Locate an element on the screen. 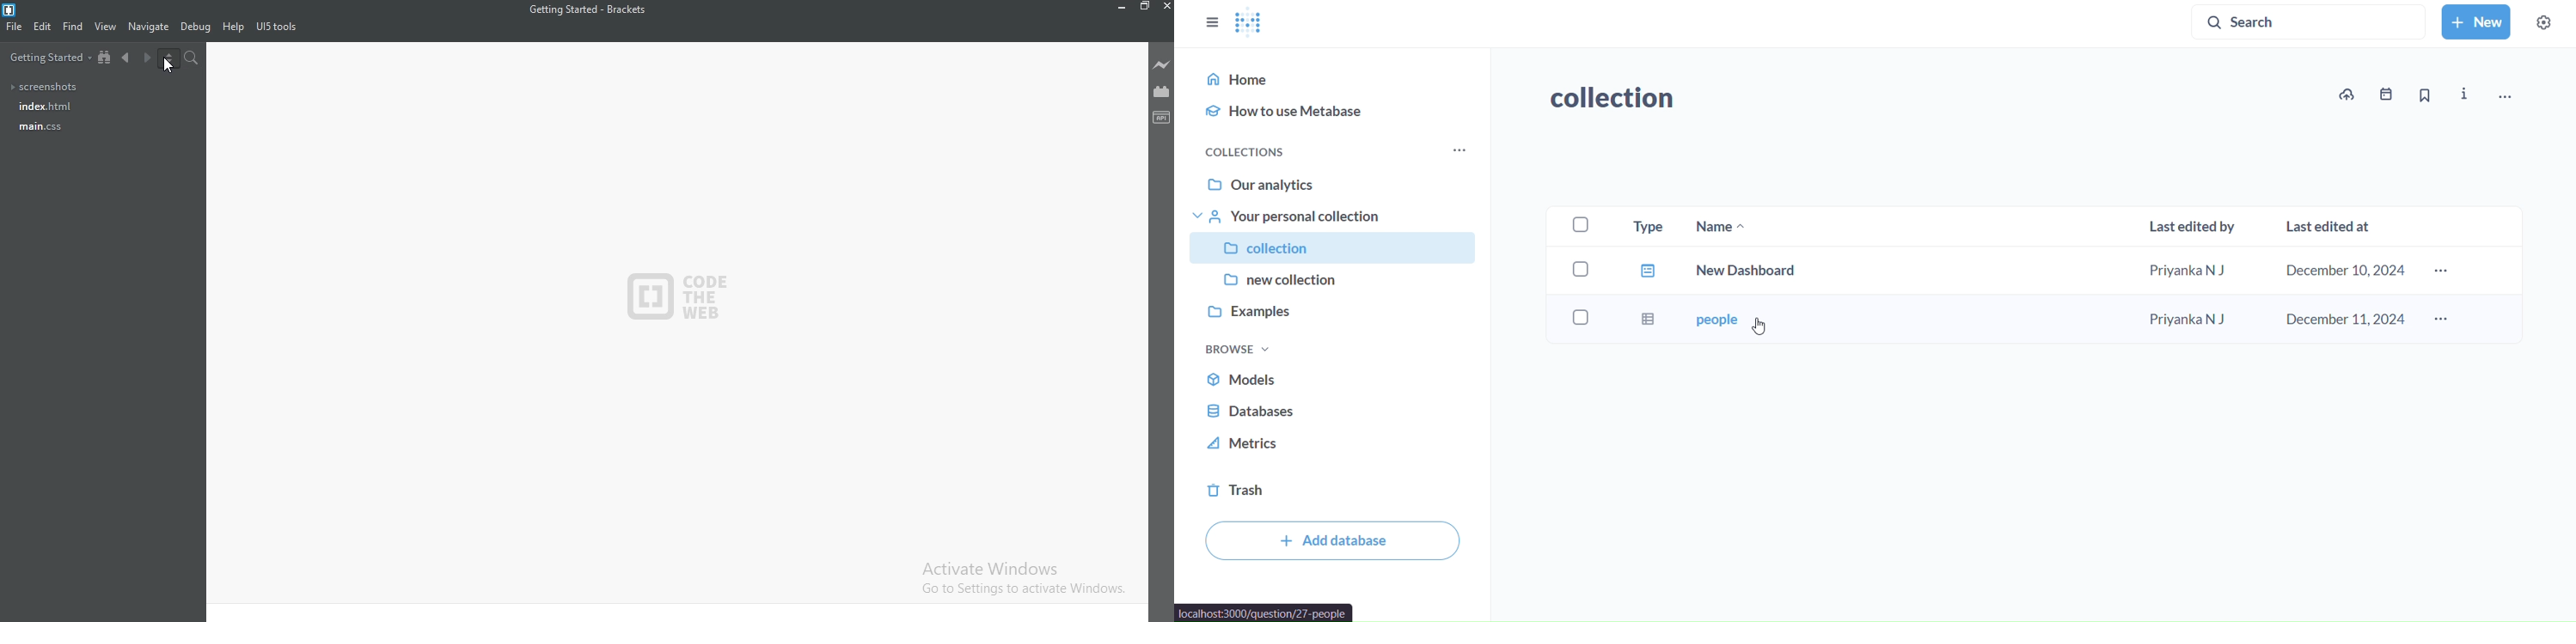 The height and width of the screenshot is (644, 2576). cursor is located at coordinates (1759, 329).